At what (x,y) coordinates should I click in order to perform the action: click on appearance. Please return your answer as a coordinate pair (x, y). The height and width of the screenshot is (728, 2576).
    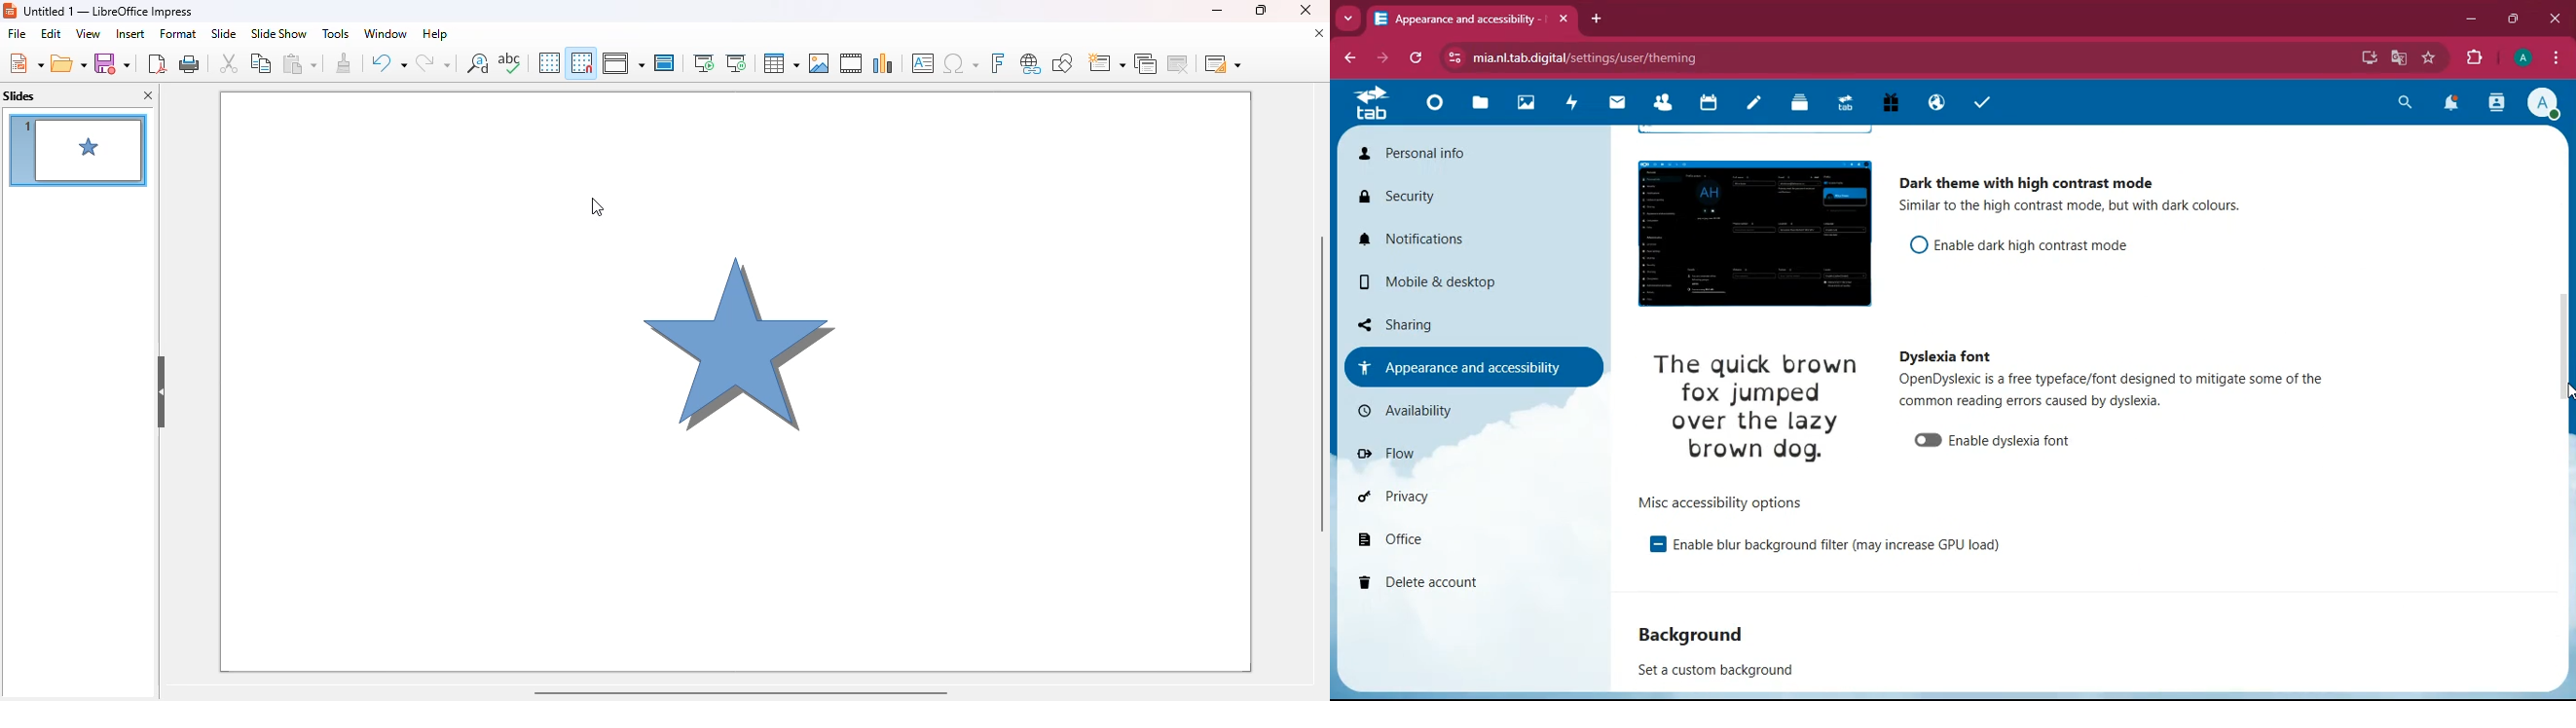
    Looking at the image, I should click on (1476, 366).